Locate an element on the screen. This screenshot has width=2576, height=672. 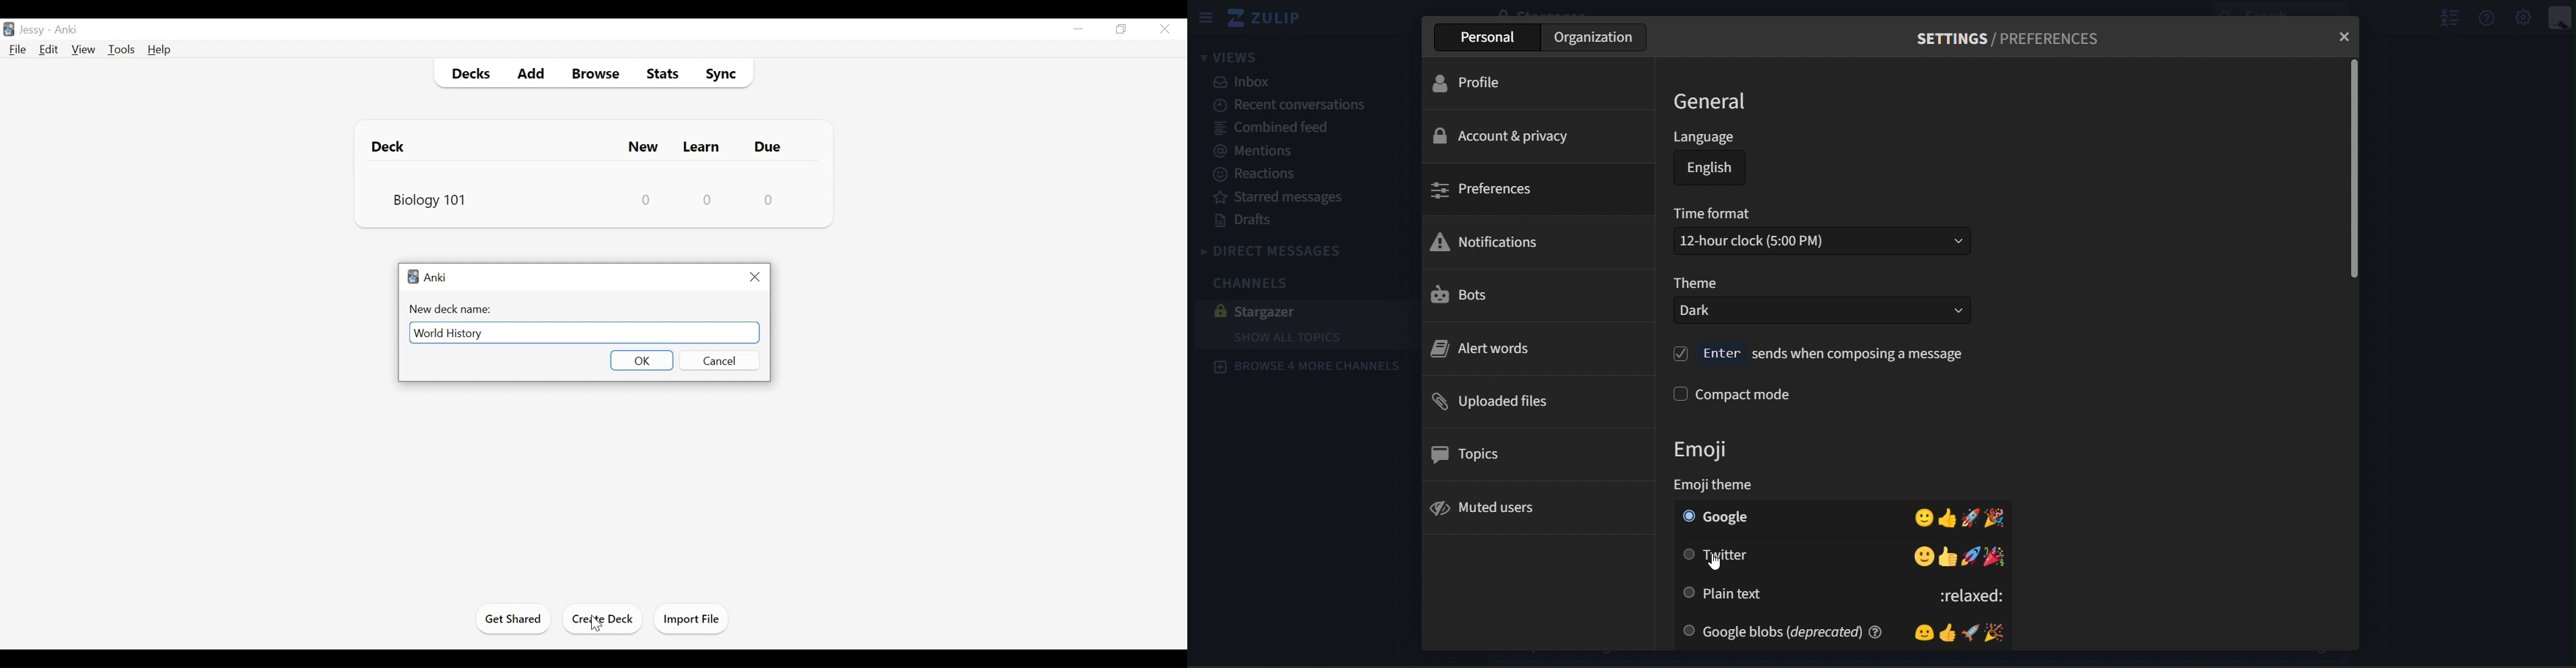
google is located at coordinates (1844, 516).